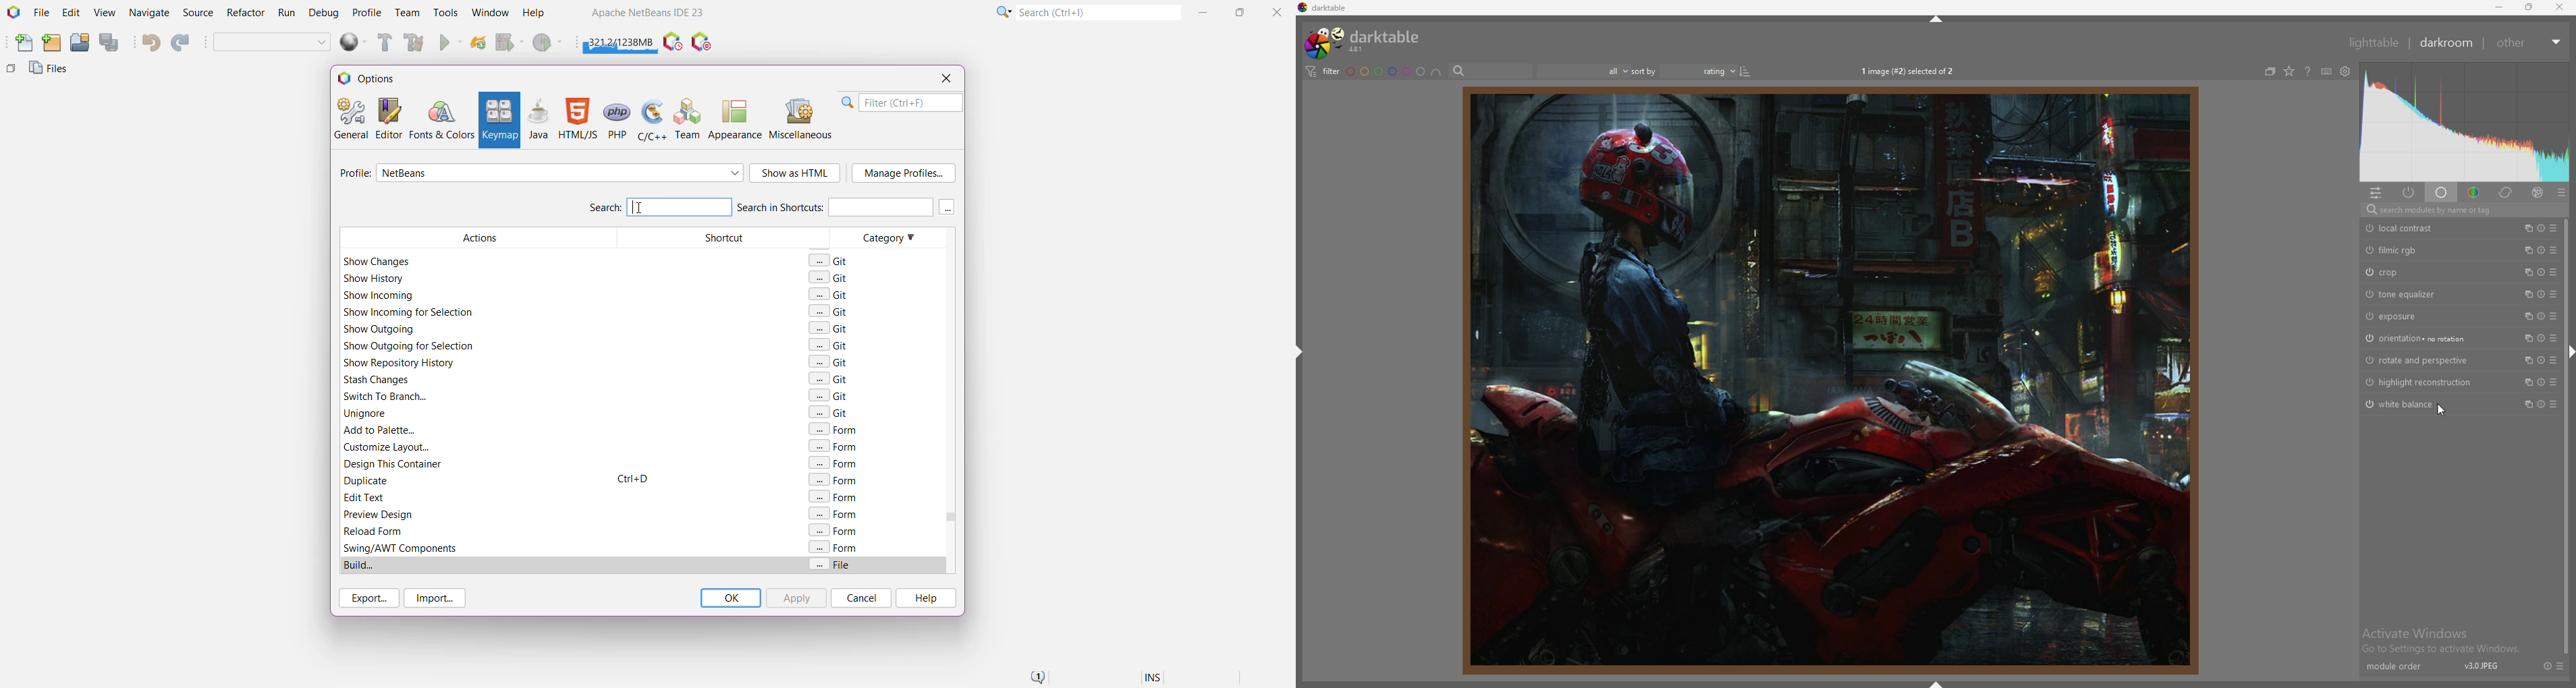  I want to click on Import, so click(437, 598).